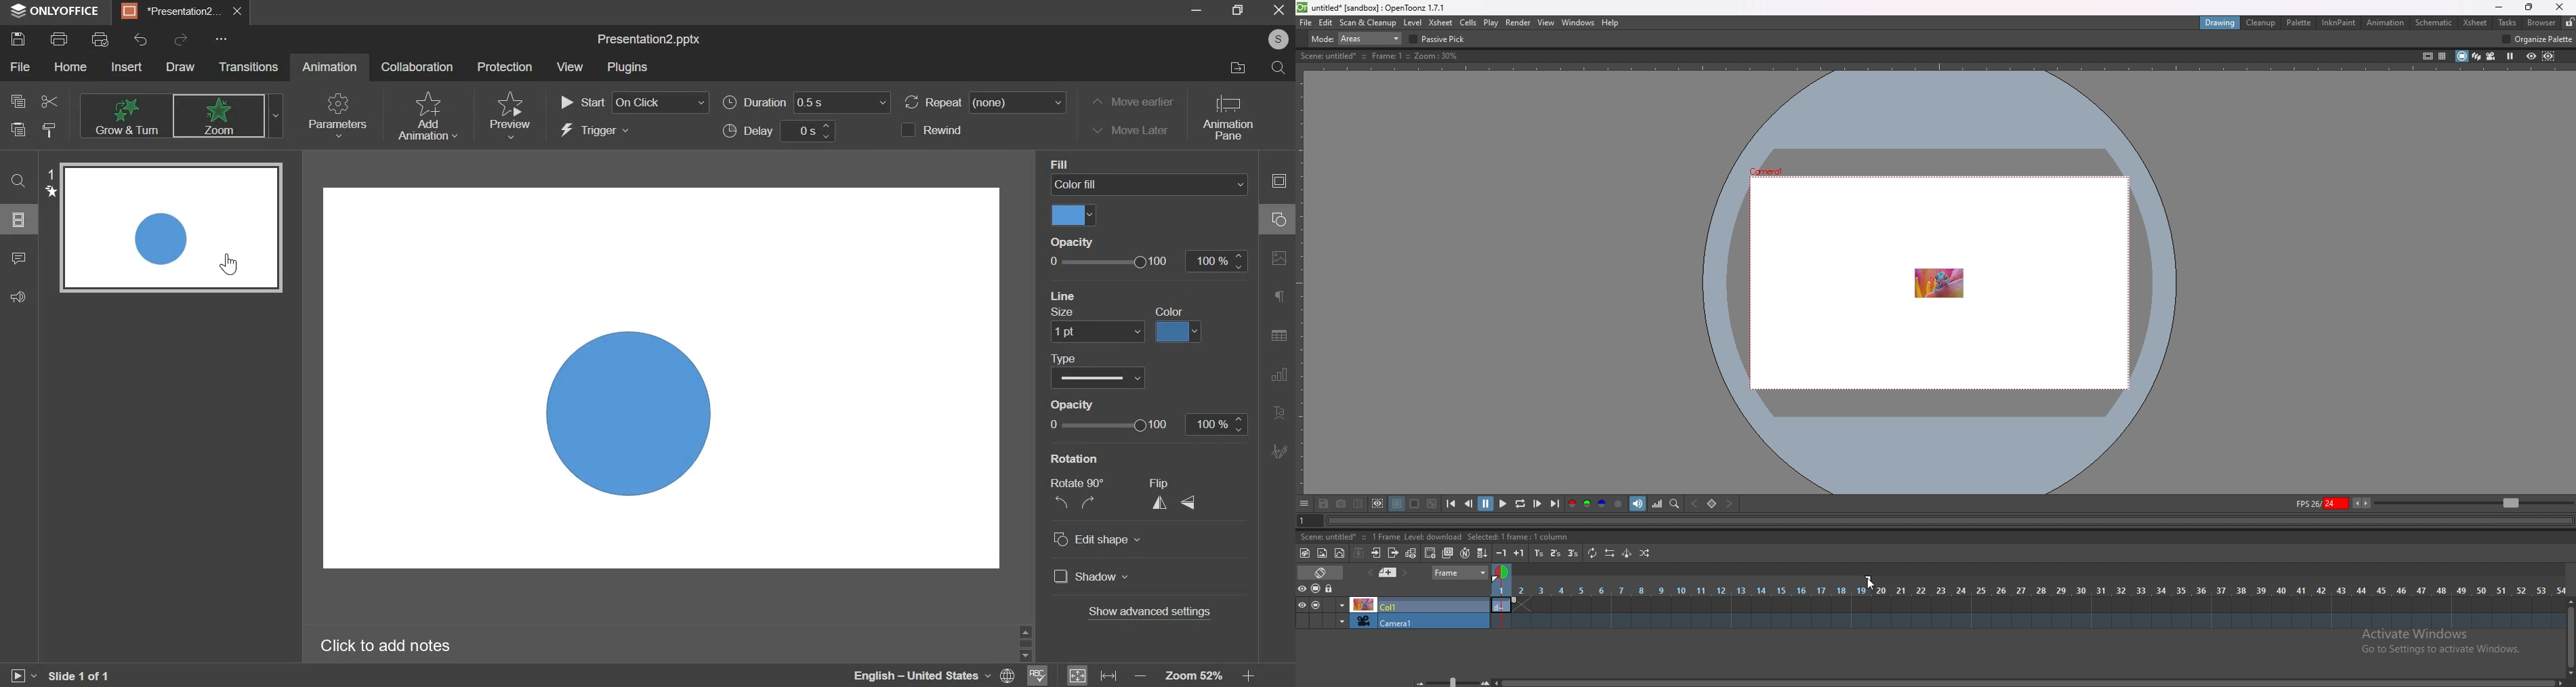  Describe the element at coordinates (665, 371) in the screenshot. I see `slide area` at that location.